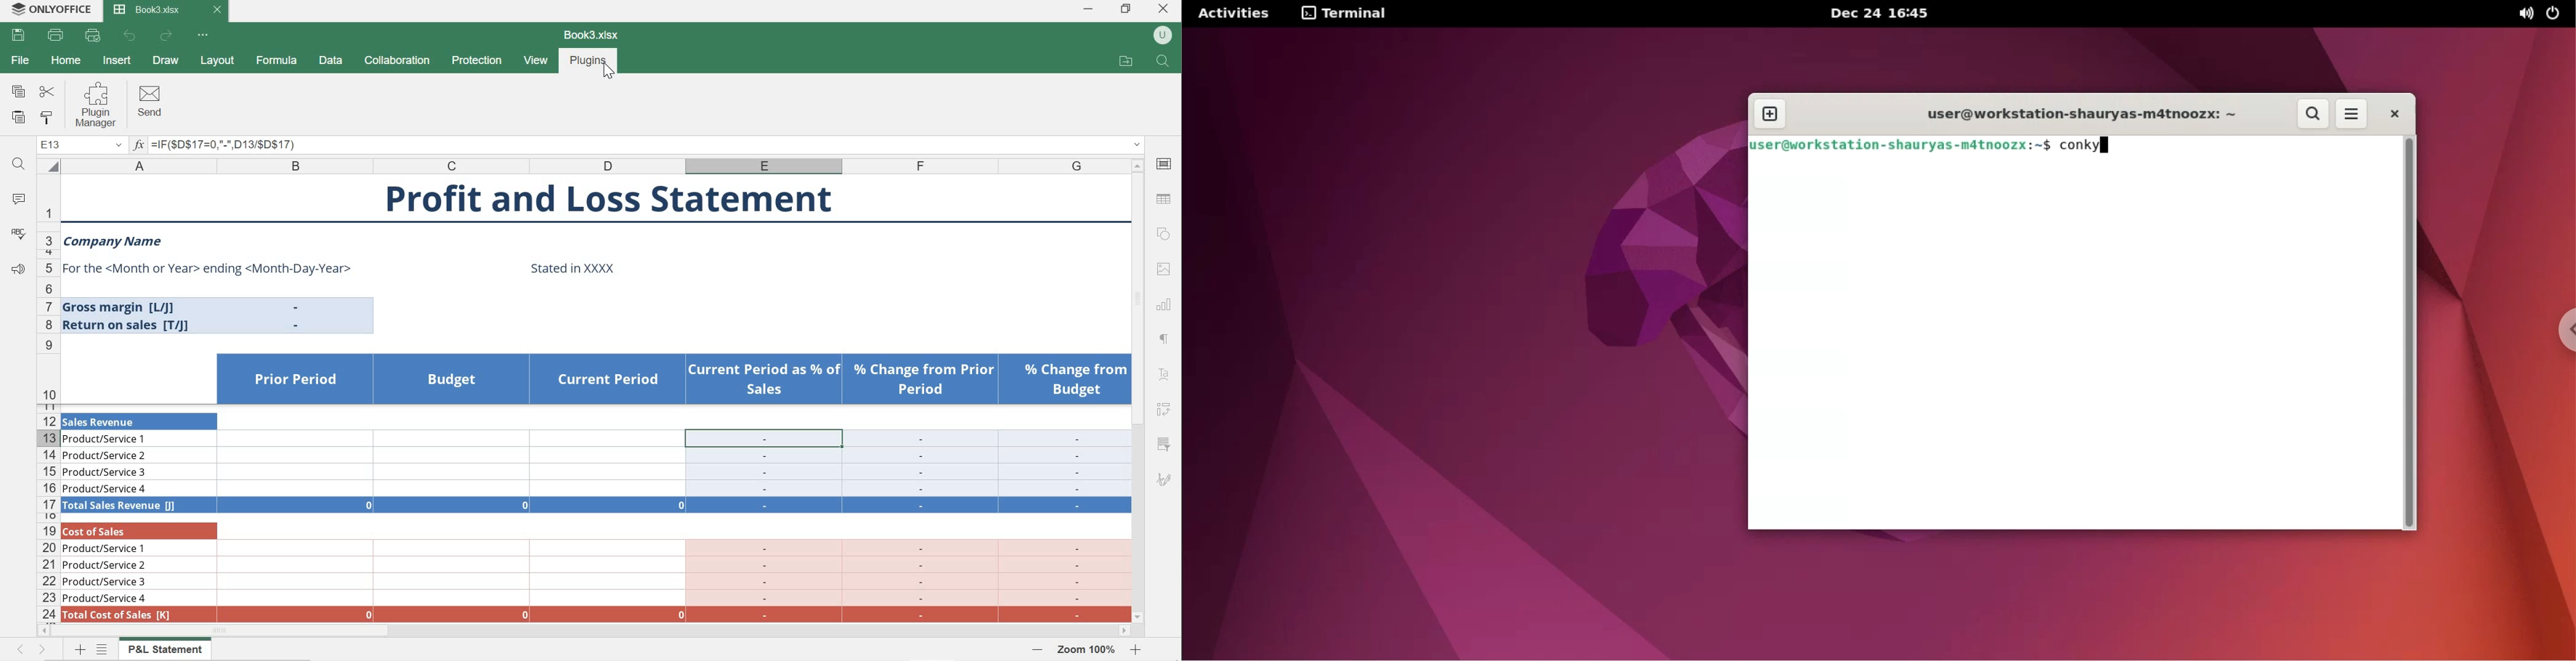  I want to click on go to previous or next sheet, so click(30, 650).